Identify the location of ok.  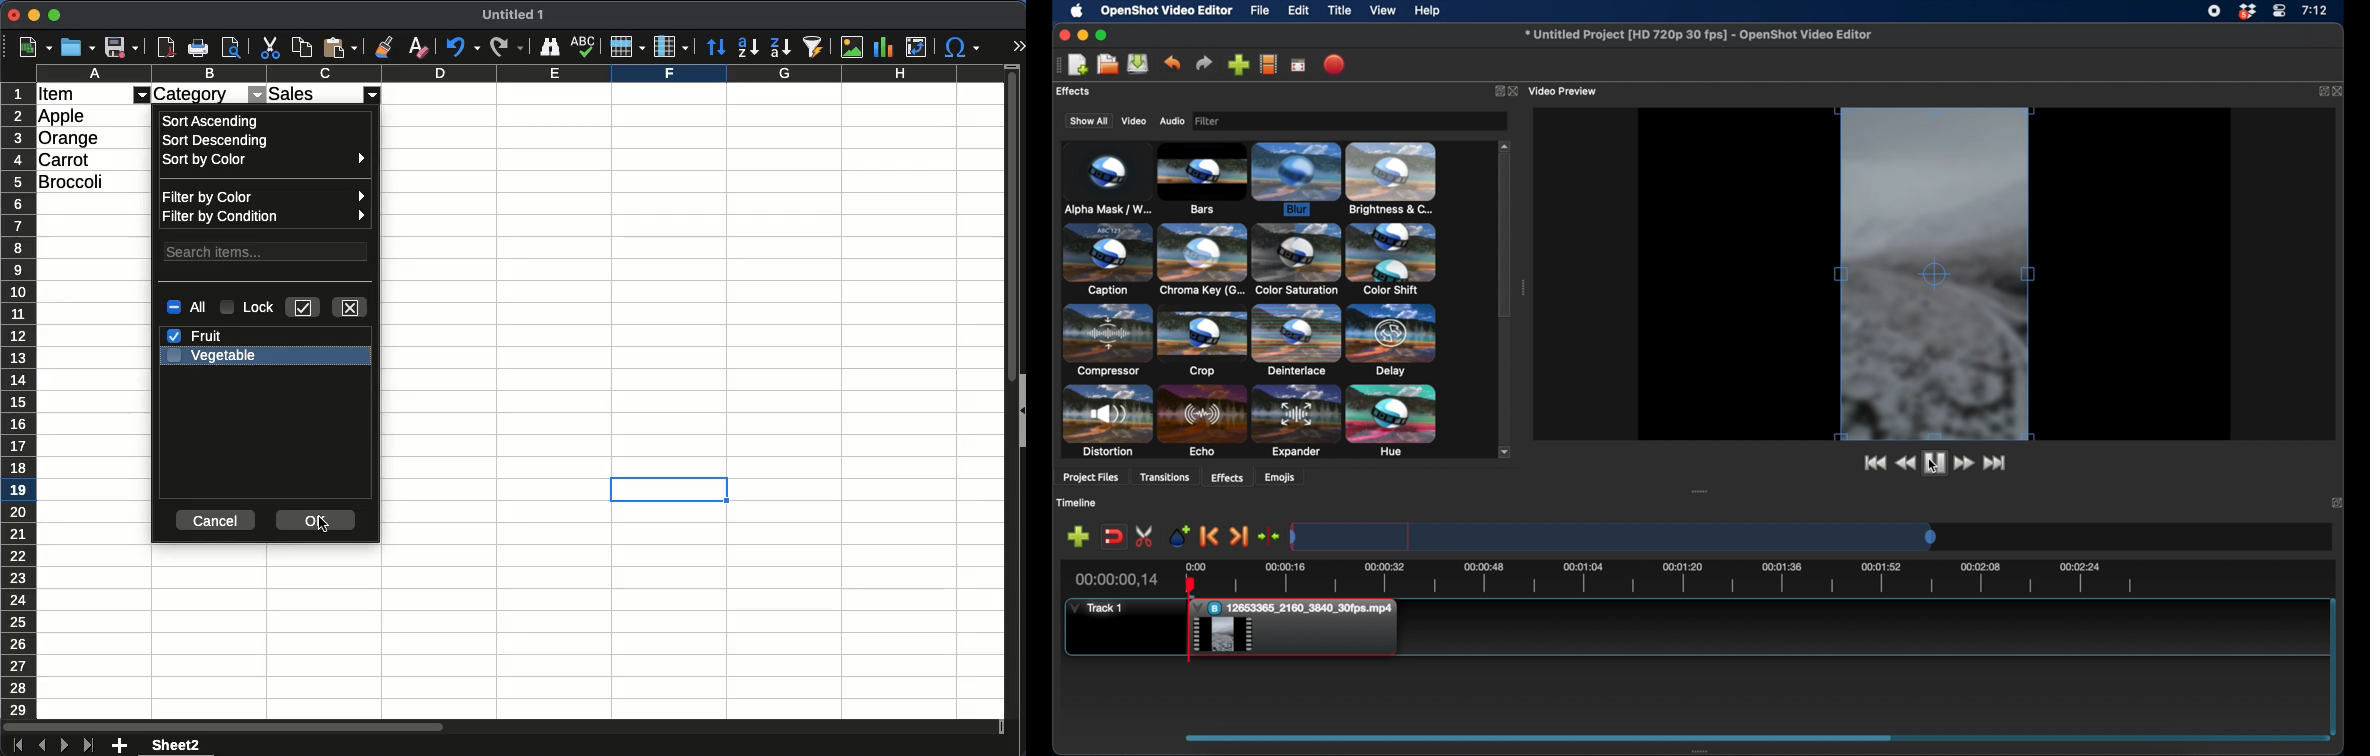
(314, 521).